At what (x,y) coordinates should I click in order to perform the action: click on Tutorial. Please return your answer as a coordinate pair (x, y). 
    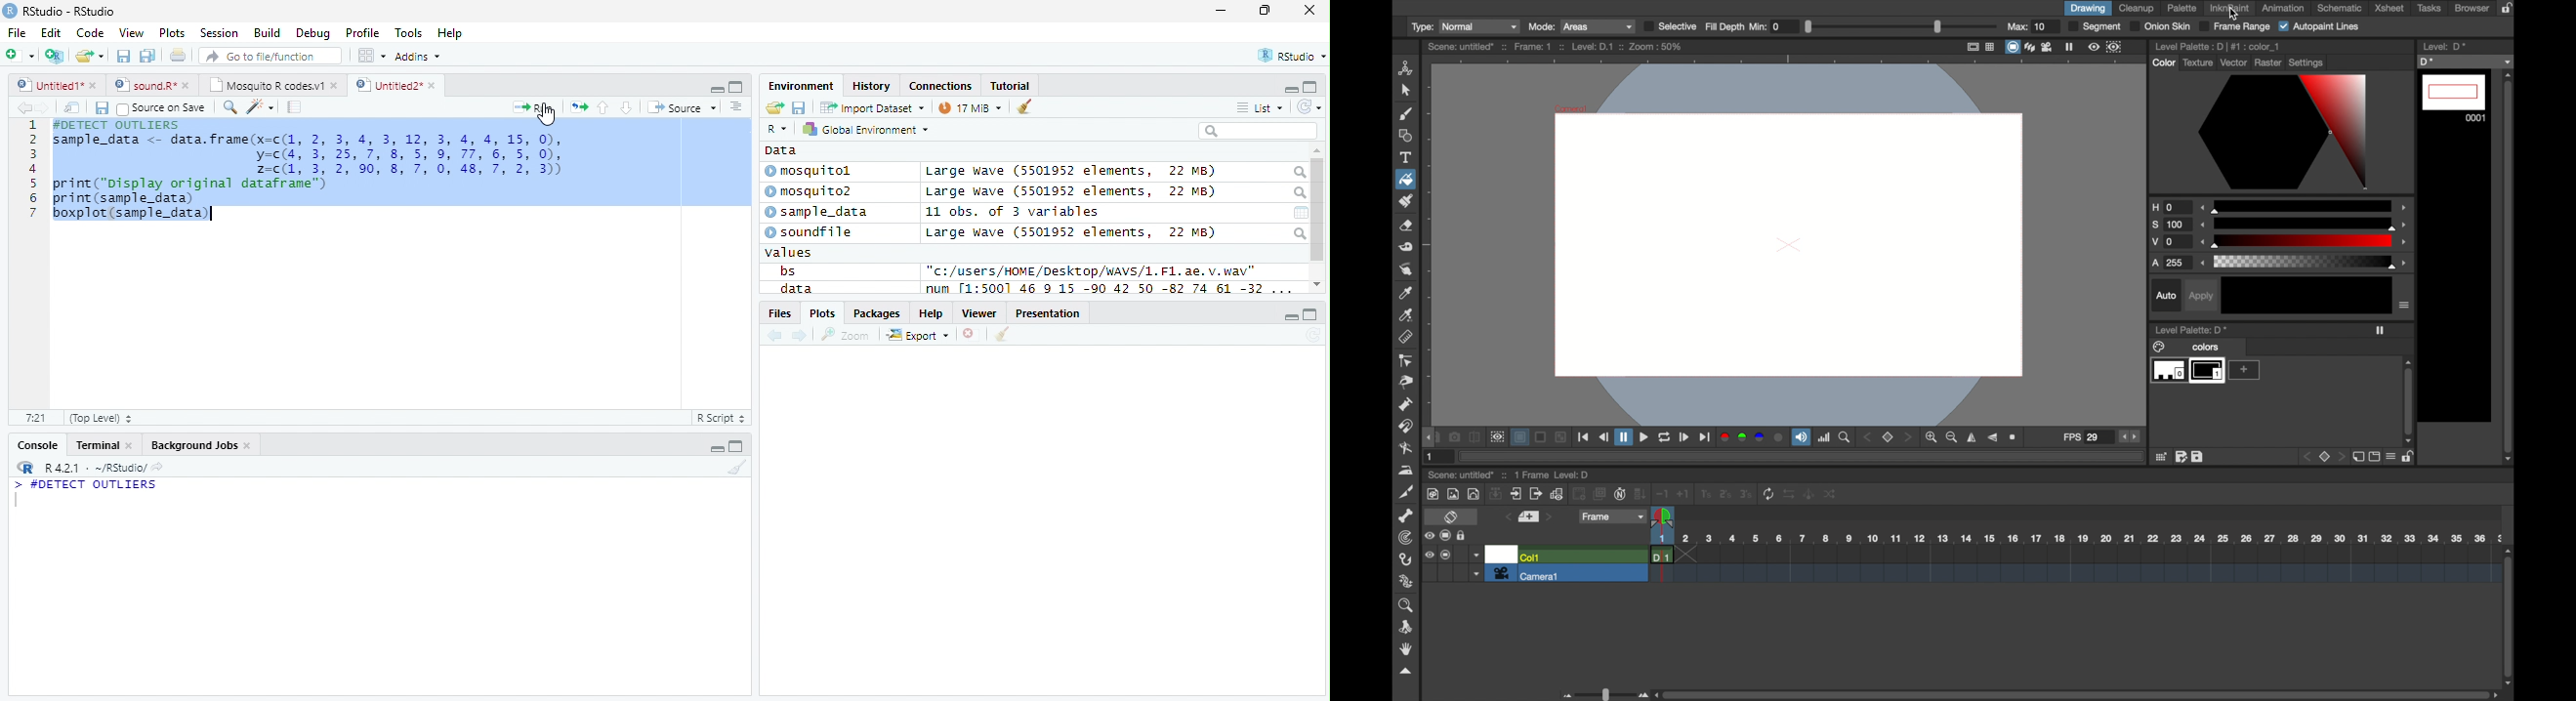
    Looking at the image, I should click on (1011, 87).